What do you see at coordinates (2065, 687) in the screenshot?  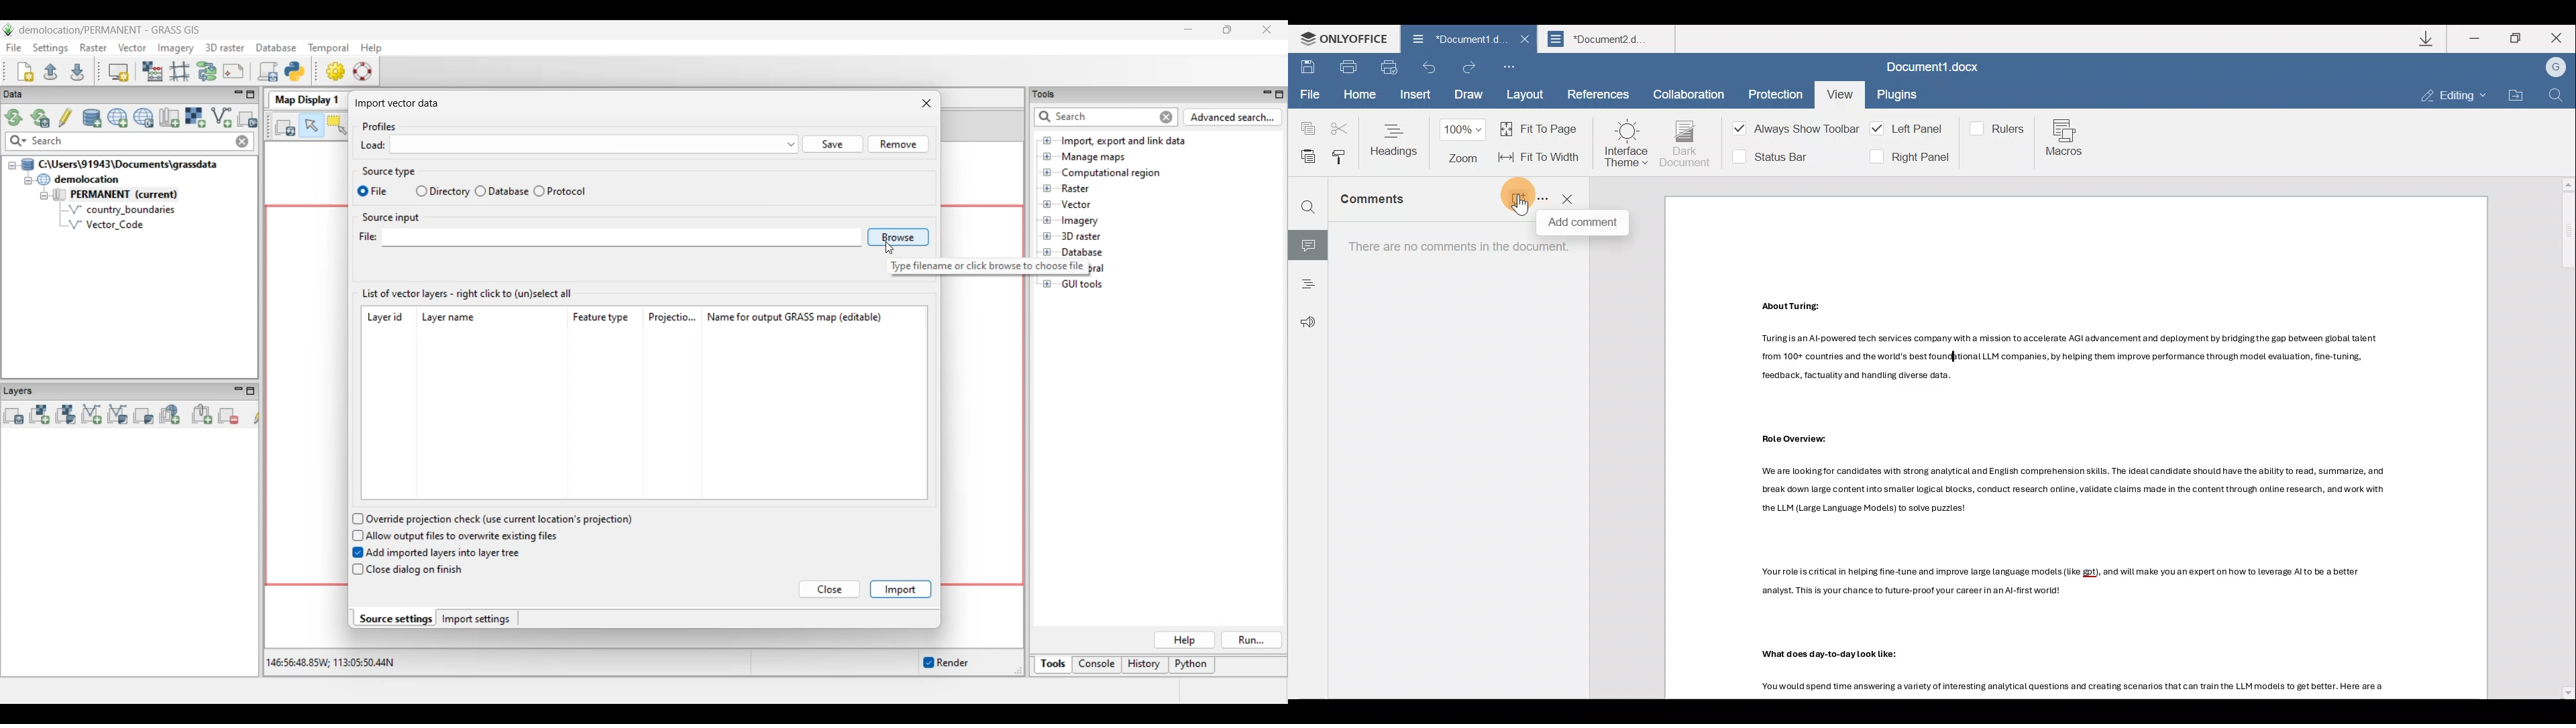 I see `` at bounding box center [2065, 687].